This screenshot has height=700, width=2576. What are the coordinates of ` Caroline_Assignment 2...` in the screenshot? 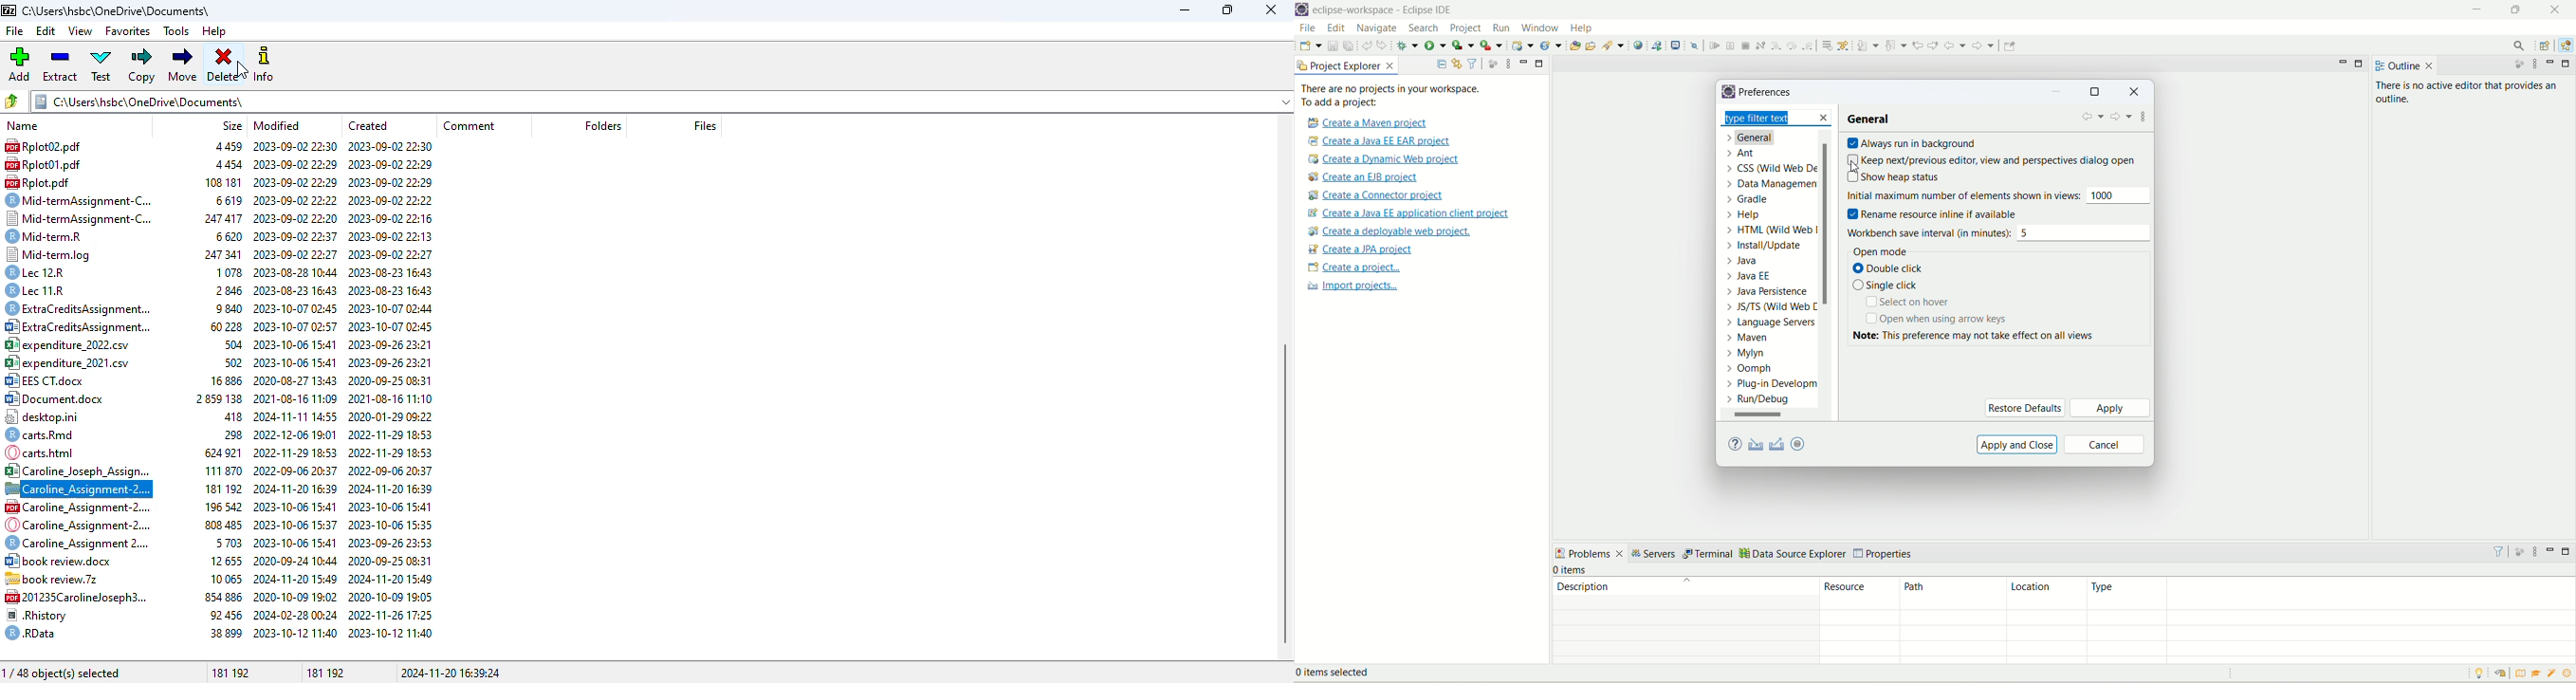 It's located at (76, 545).